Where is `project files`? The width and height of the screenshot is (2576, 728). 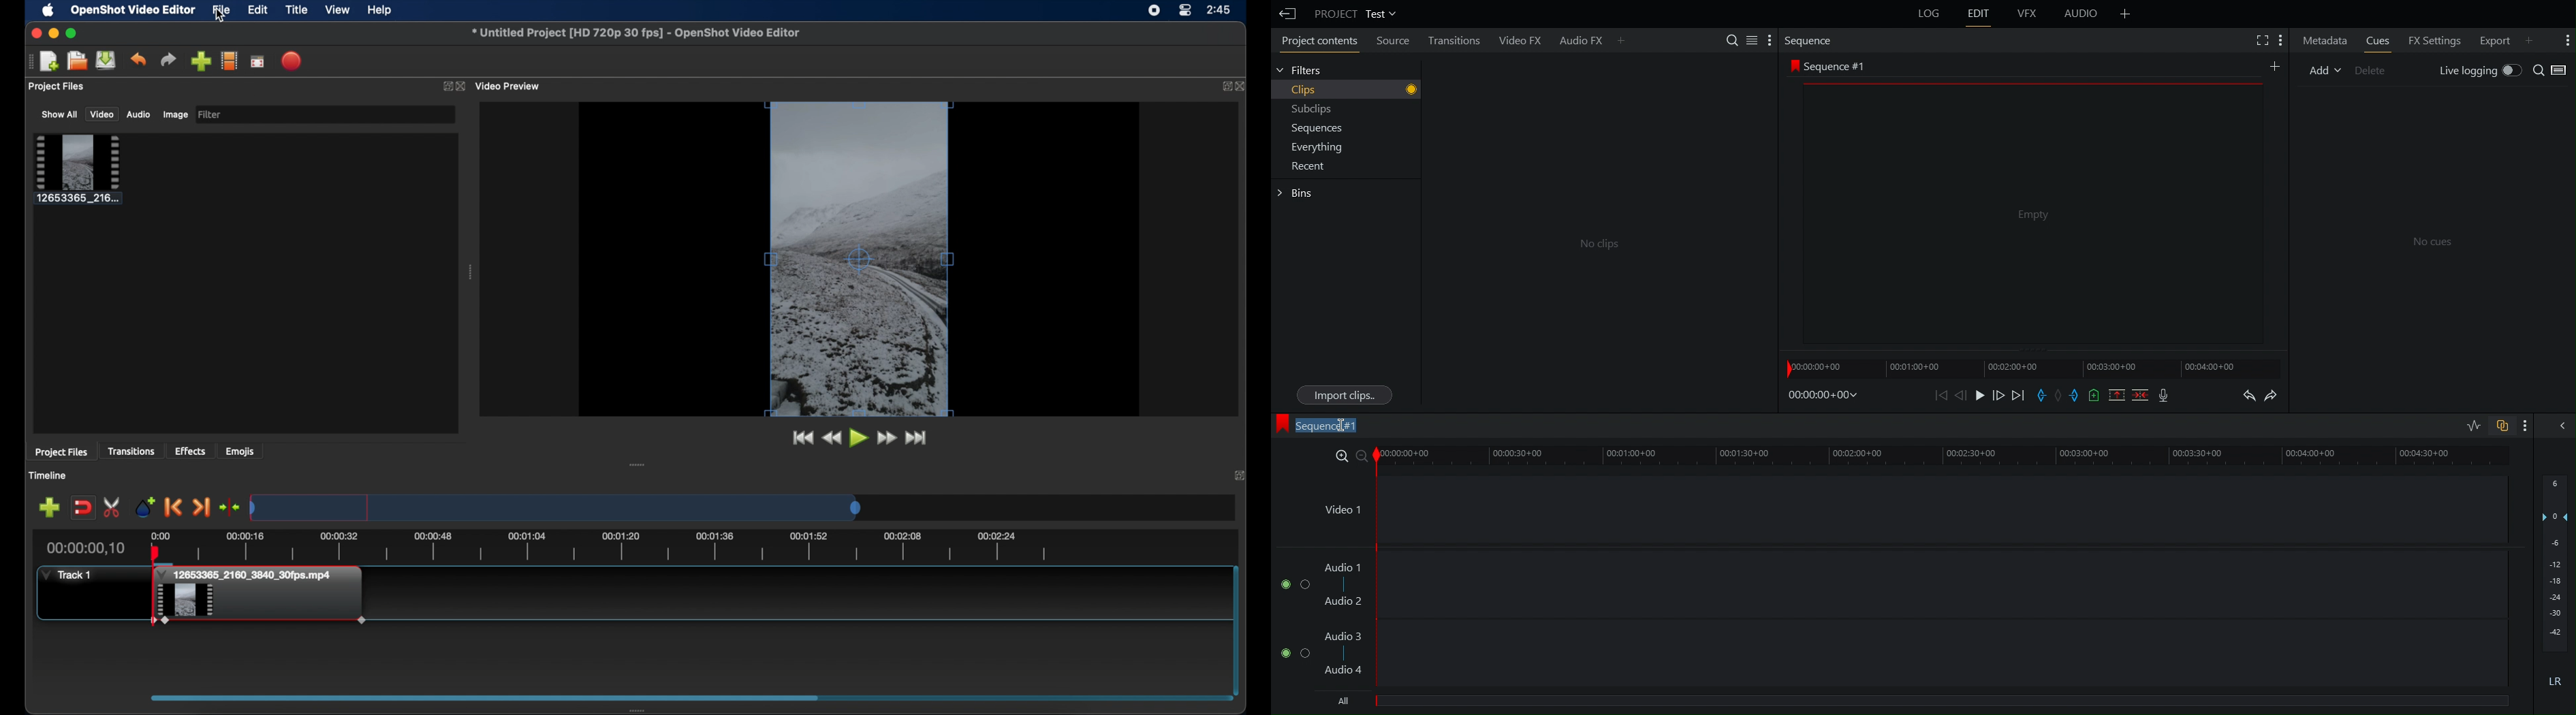 project files is located at coordinates (62, 453).